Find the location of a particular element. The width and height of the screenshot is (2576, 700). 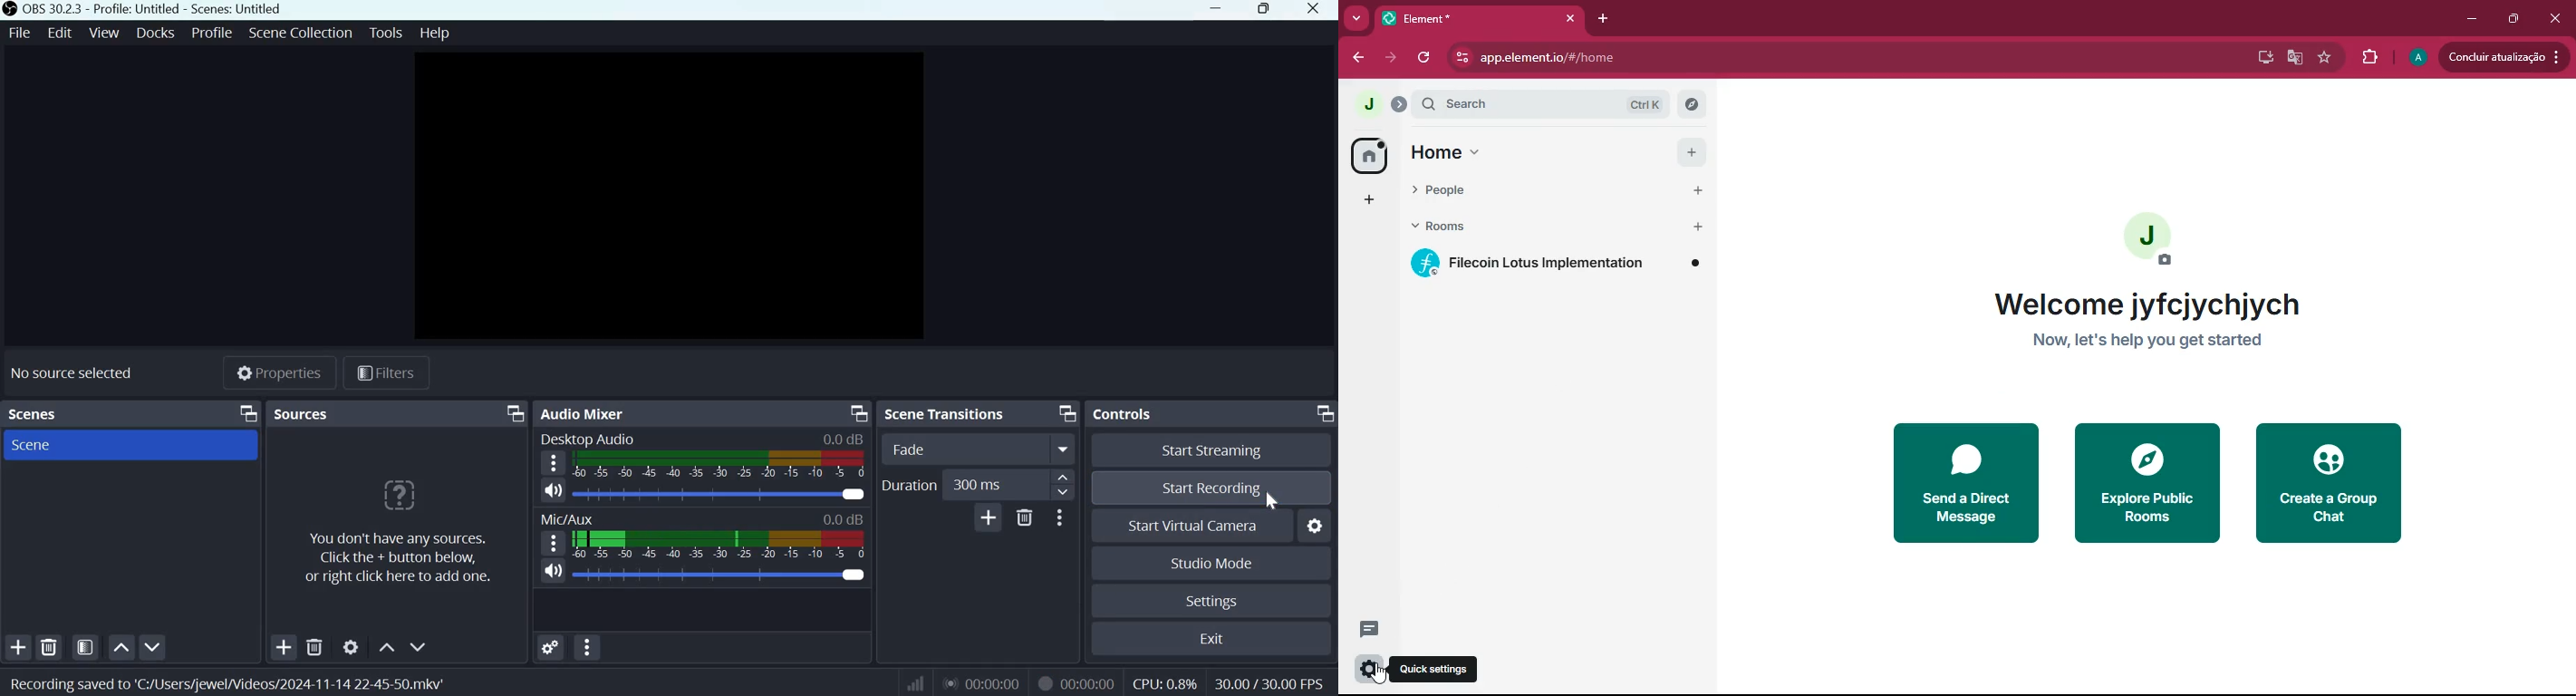

File is located at coordinates (20, 33).